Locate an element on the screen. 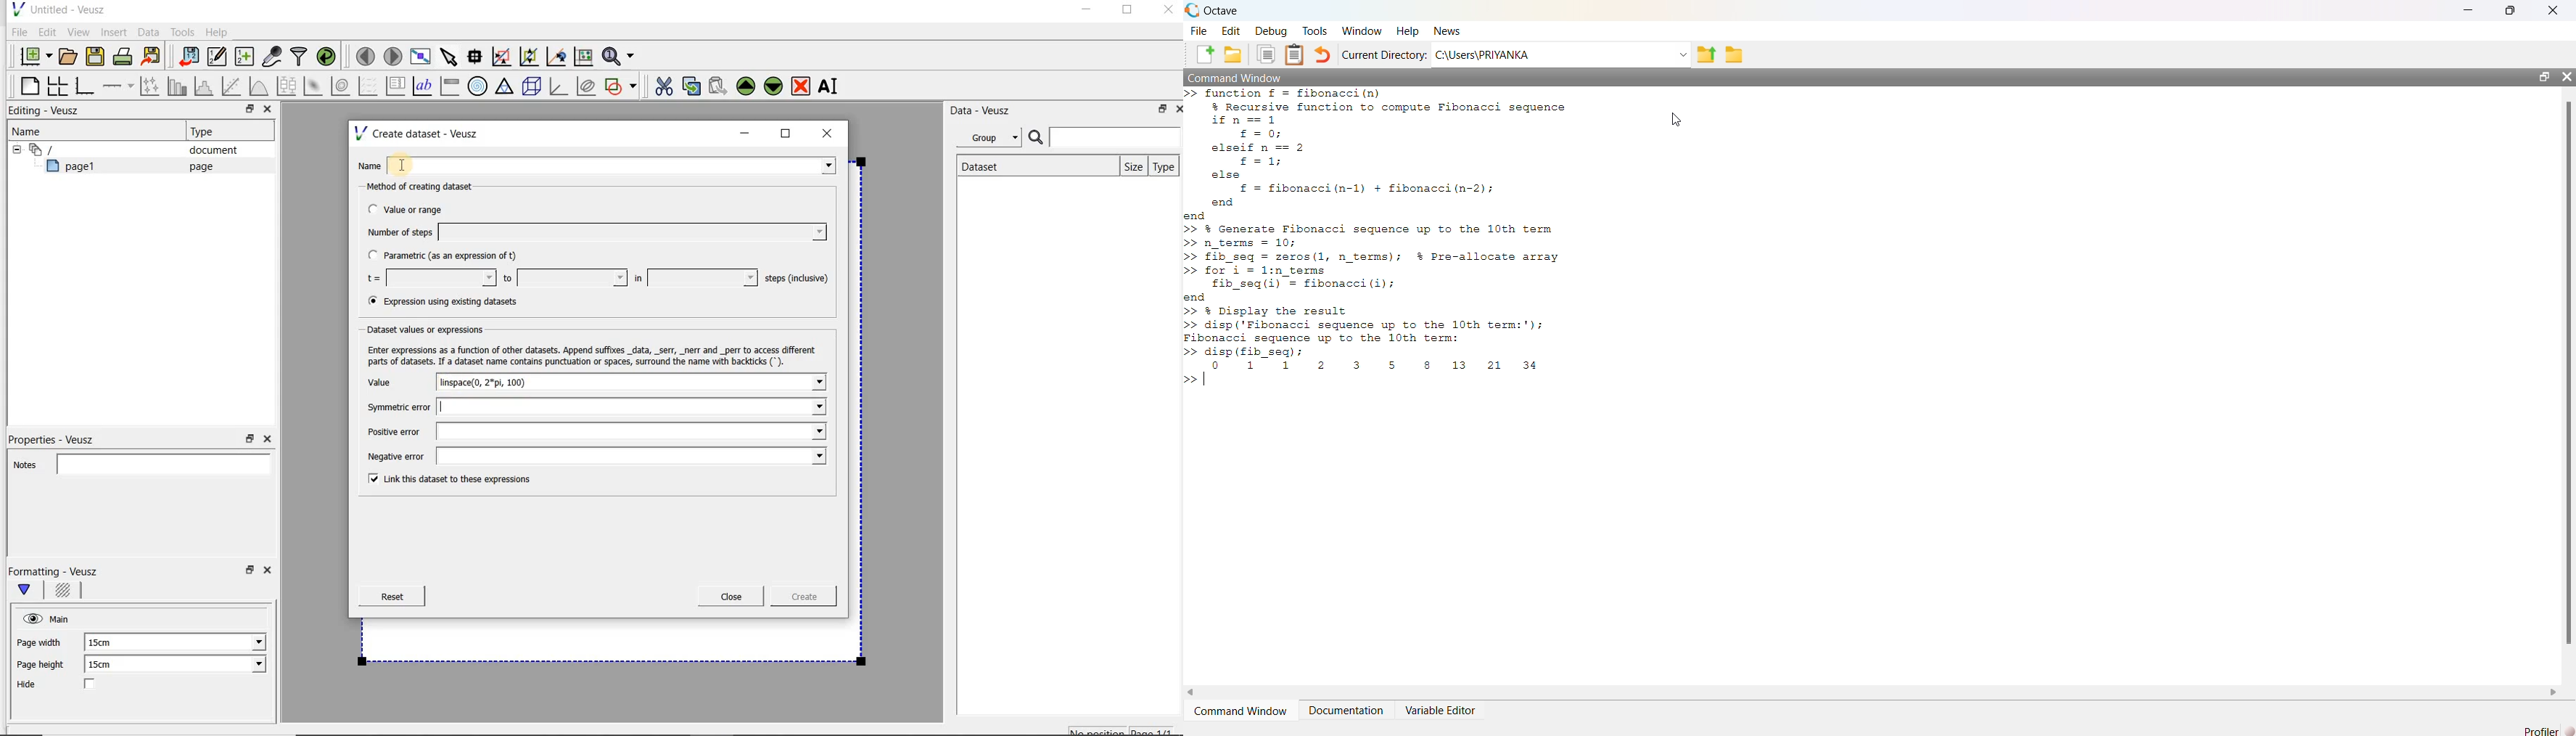  Documentation is located at coordinates (1346, 705).